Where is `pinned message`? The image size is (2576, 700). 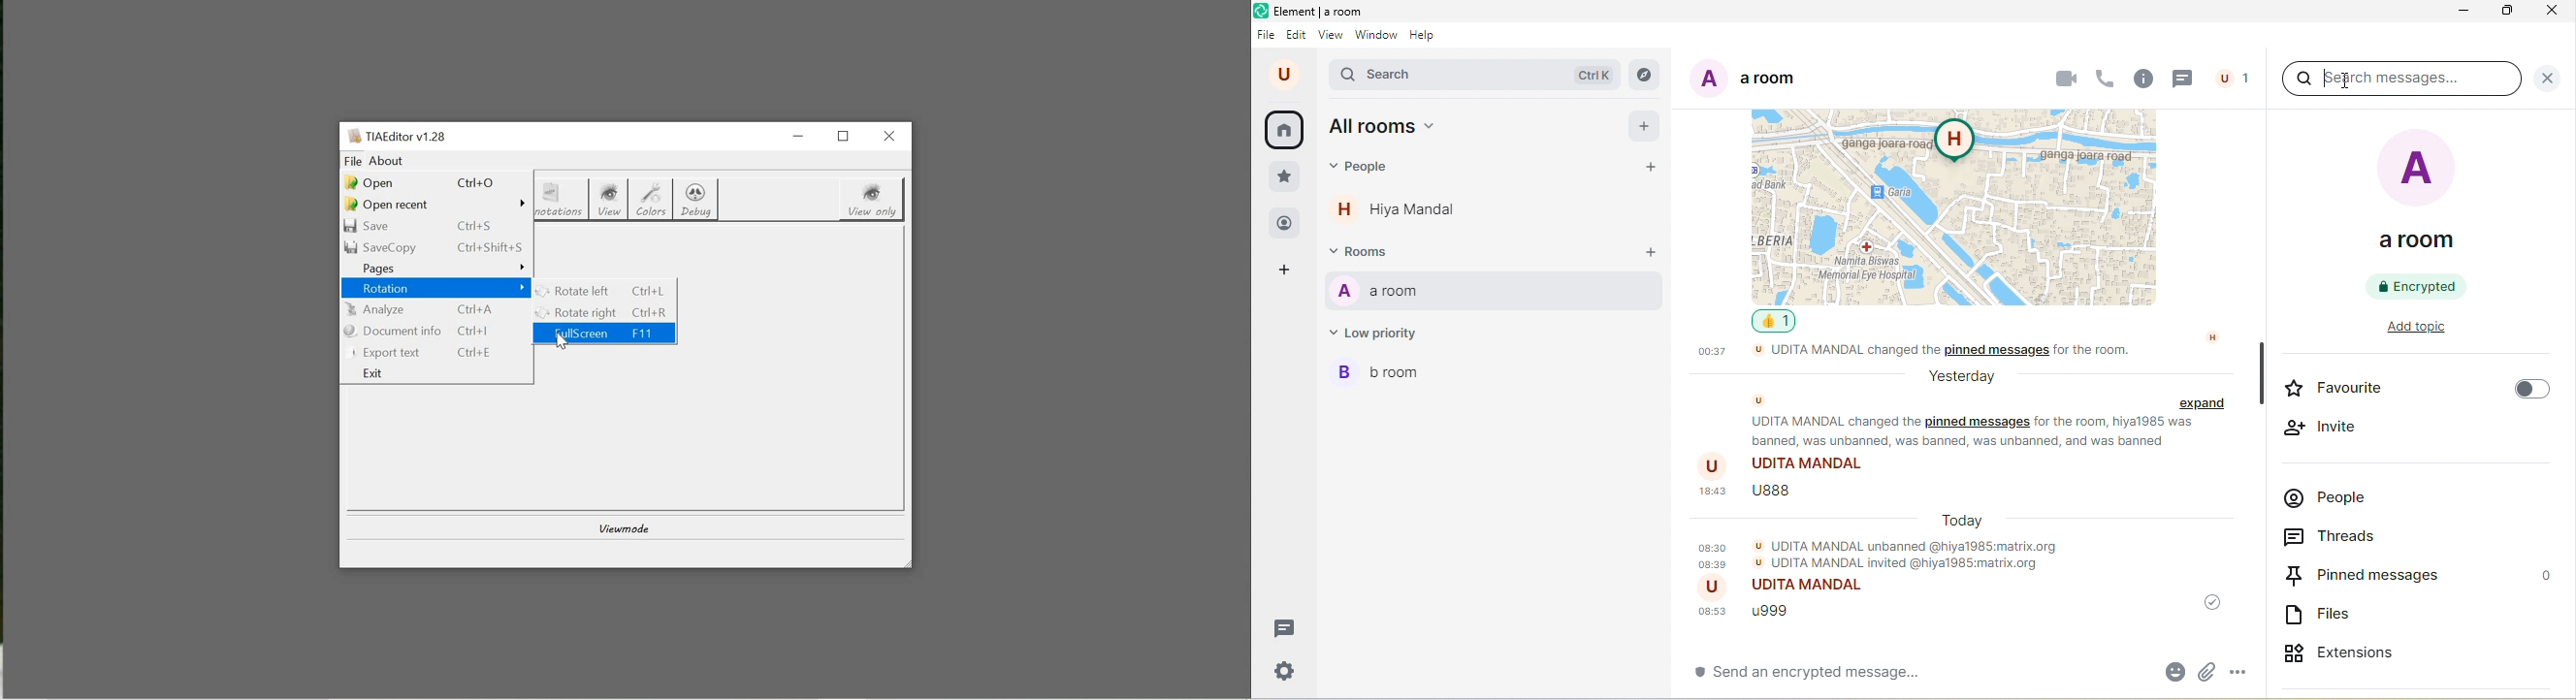 pinned message is located at coordinates (2419, 576).